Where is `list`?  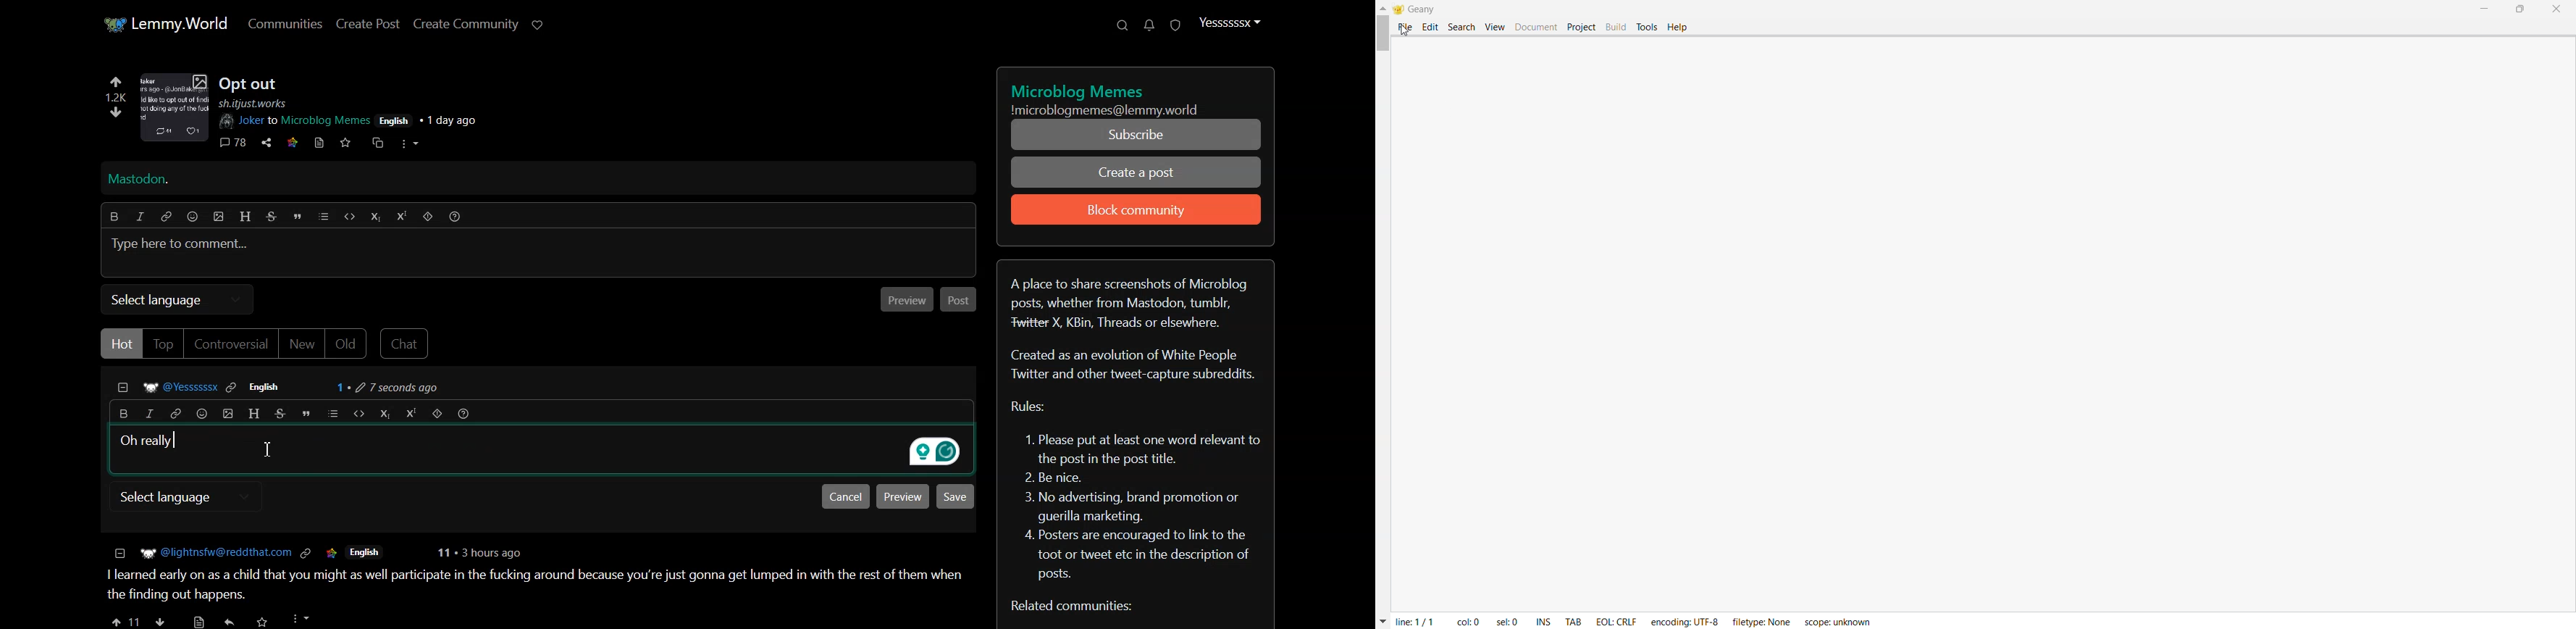 list is located at coordinates (324, 216).